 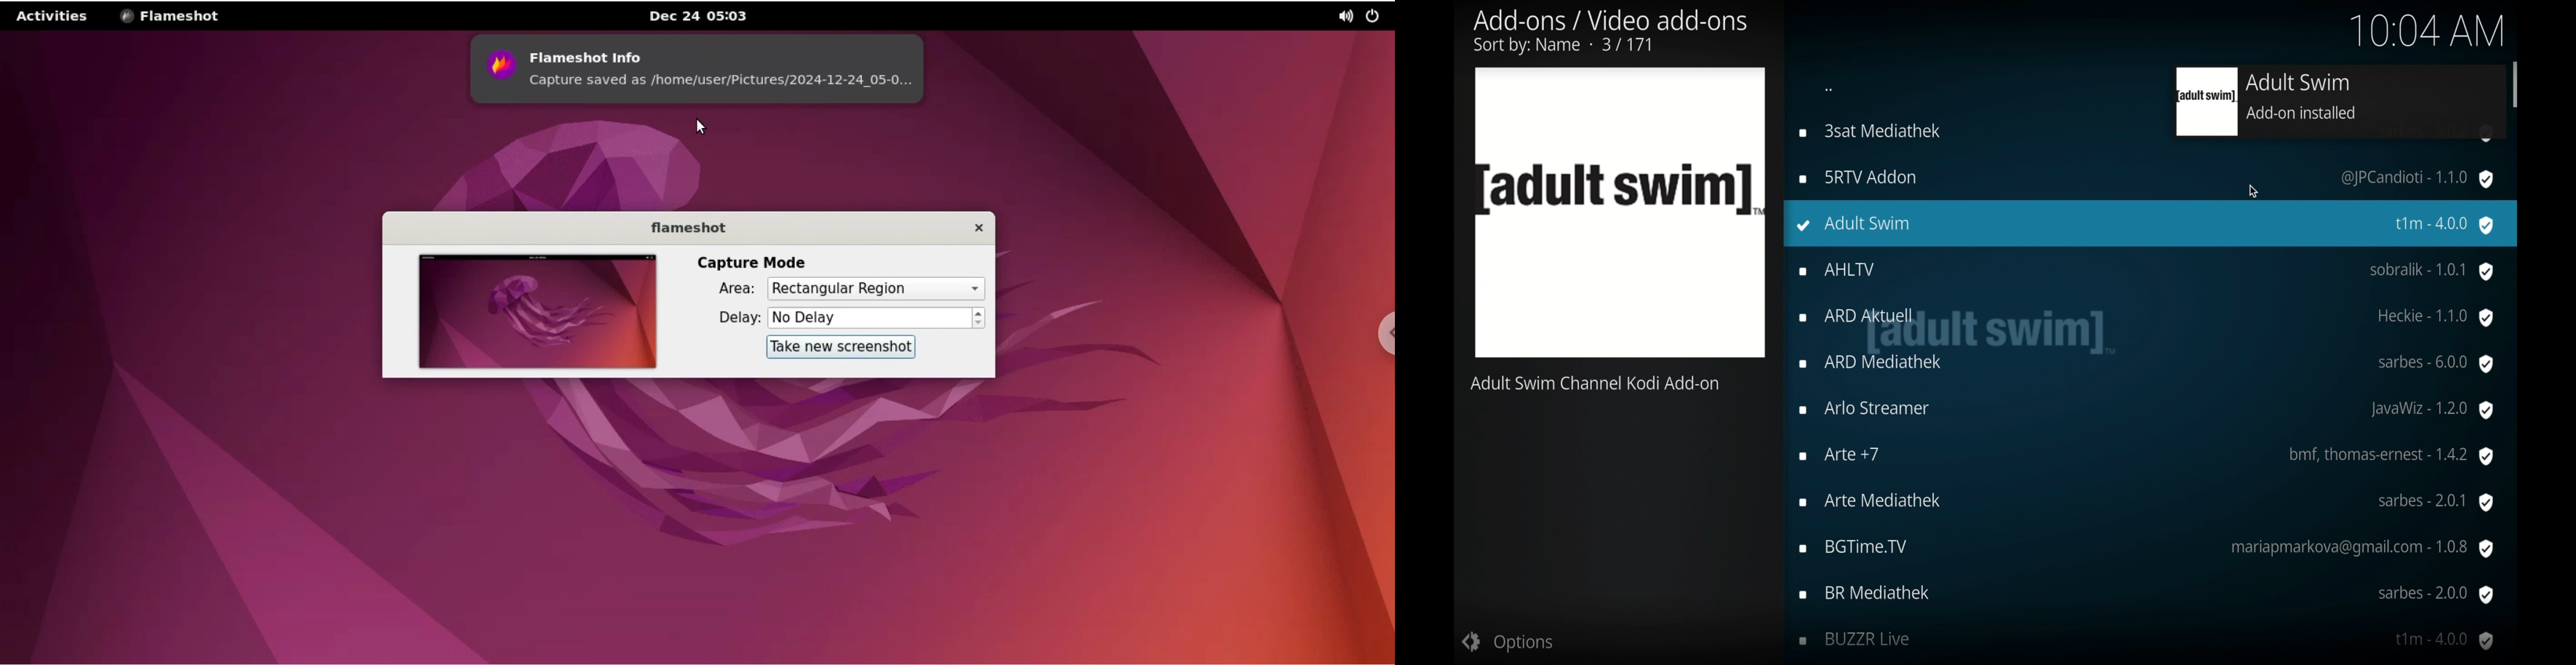 What do you see at coordinates (2432, 26) in the screenshot?
I see `time` at bounding box center [2432, 26].